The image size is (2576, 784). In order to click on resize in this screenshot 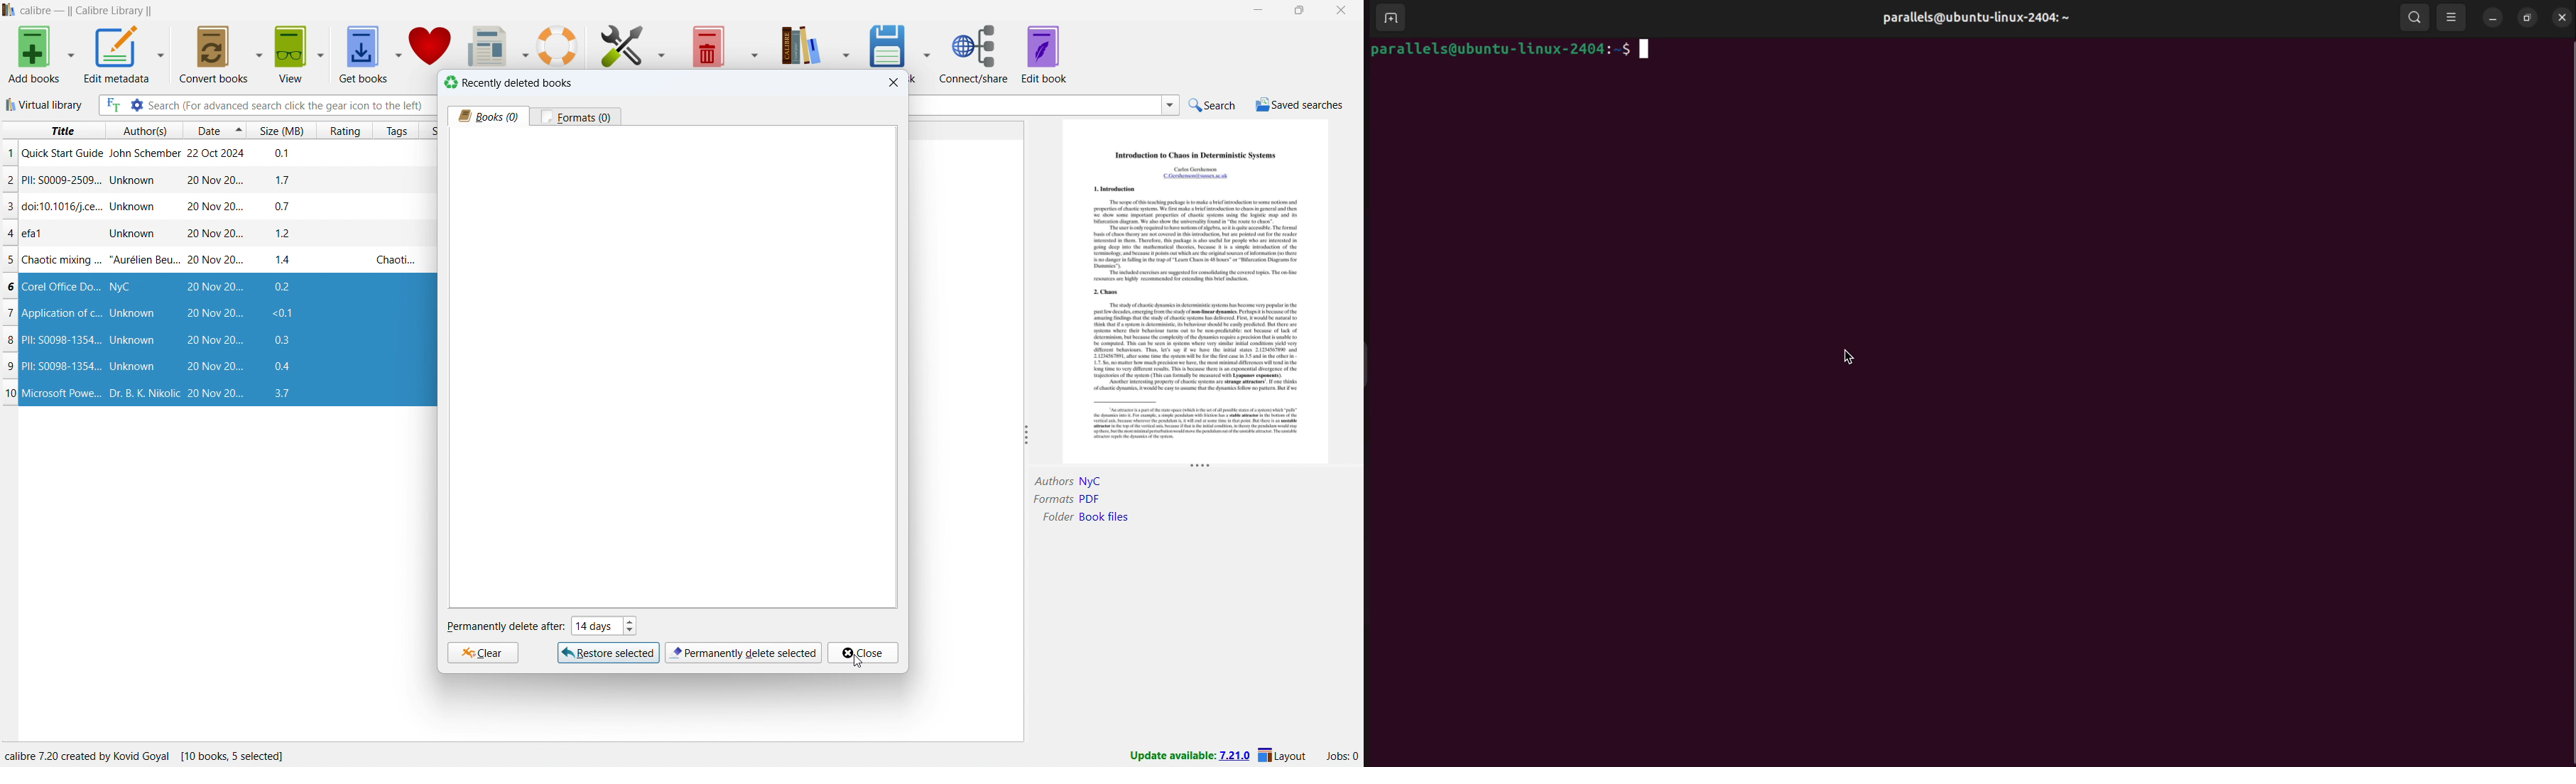, I will do `click(1024, 435)`.